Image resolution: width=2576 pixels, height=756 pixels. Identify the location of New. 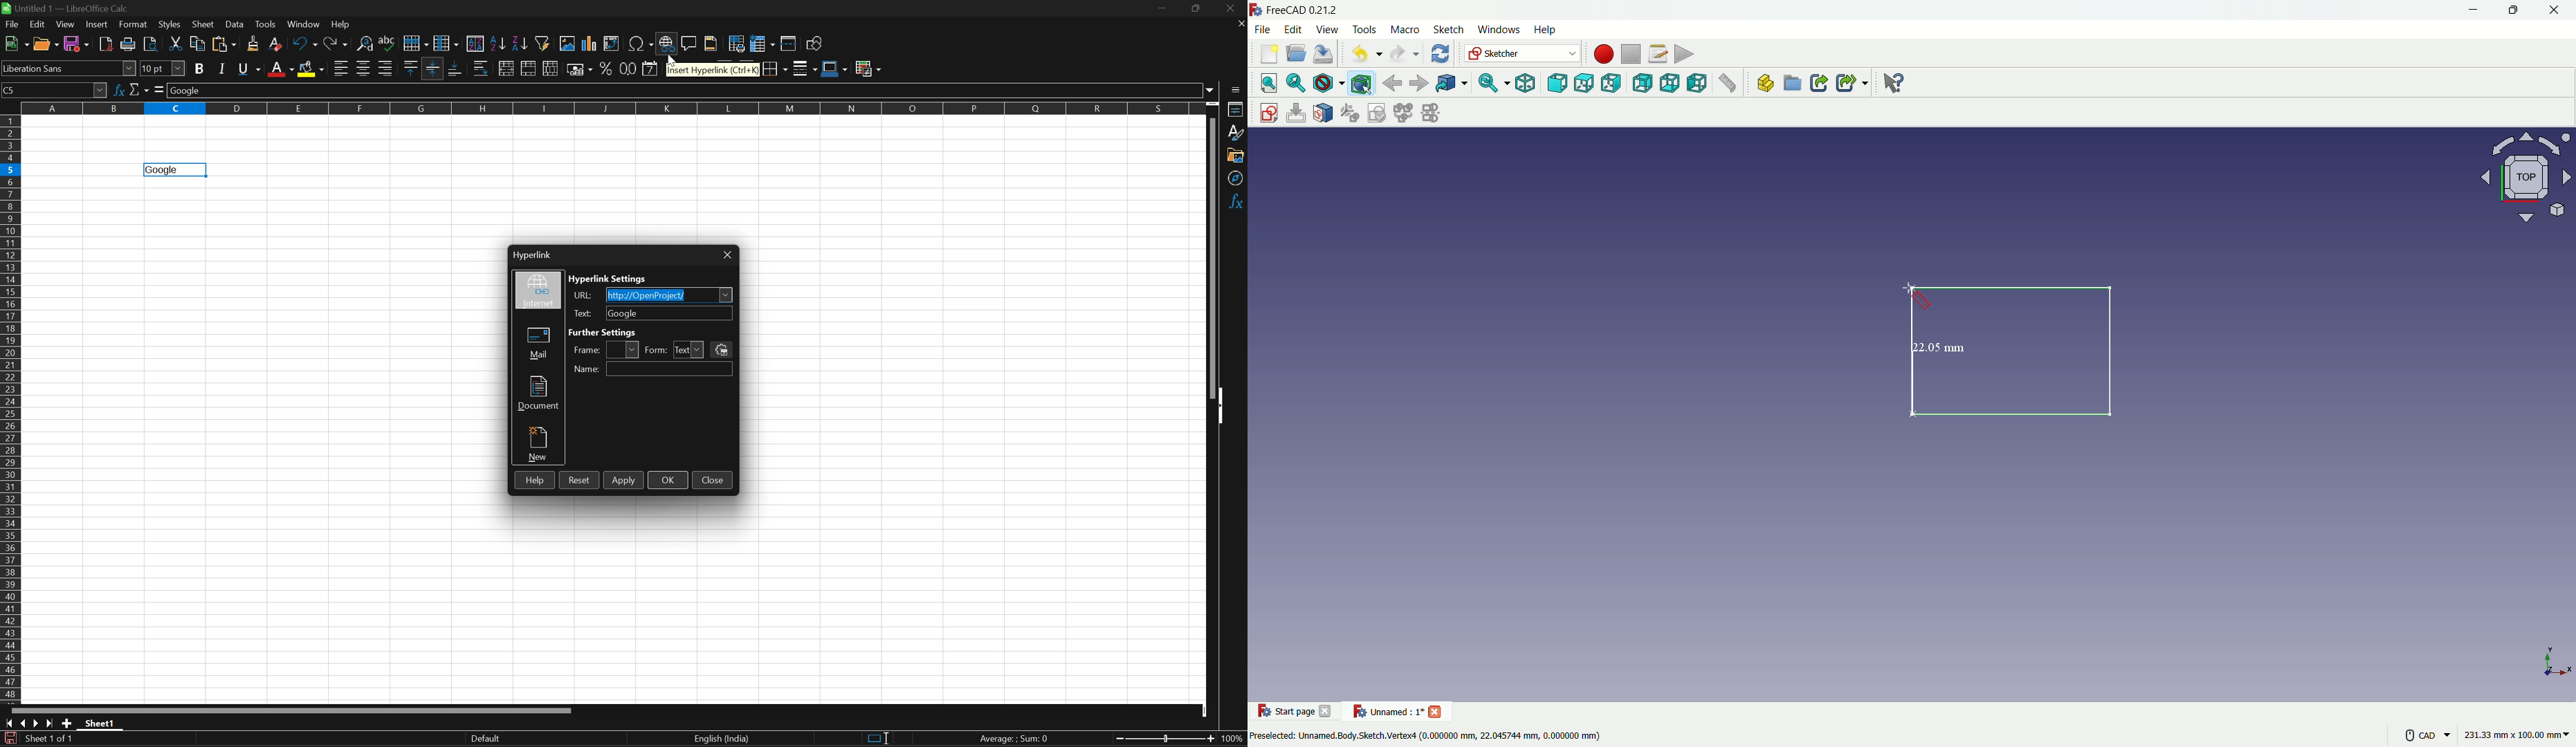
(16, 43).